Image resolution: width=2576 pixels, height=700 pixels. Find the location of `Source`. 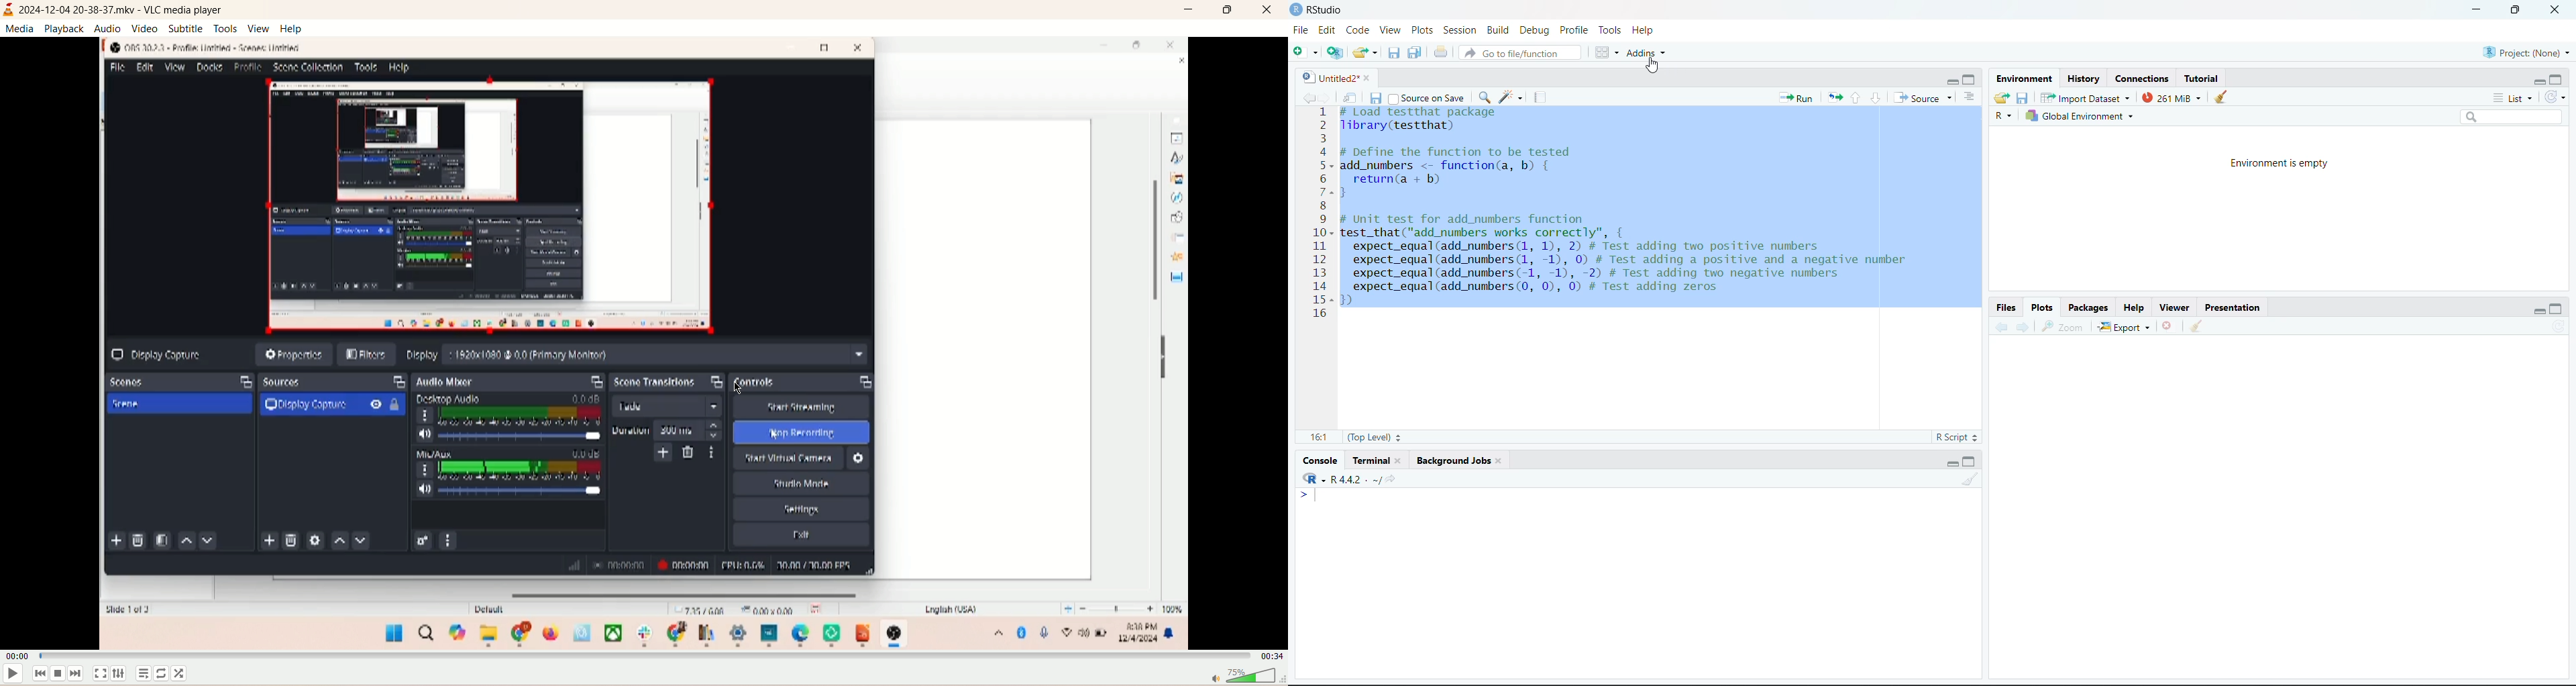

Source is located at coordinates (1925, 97).